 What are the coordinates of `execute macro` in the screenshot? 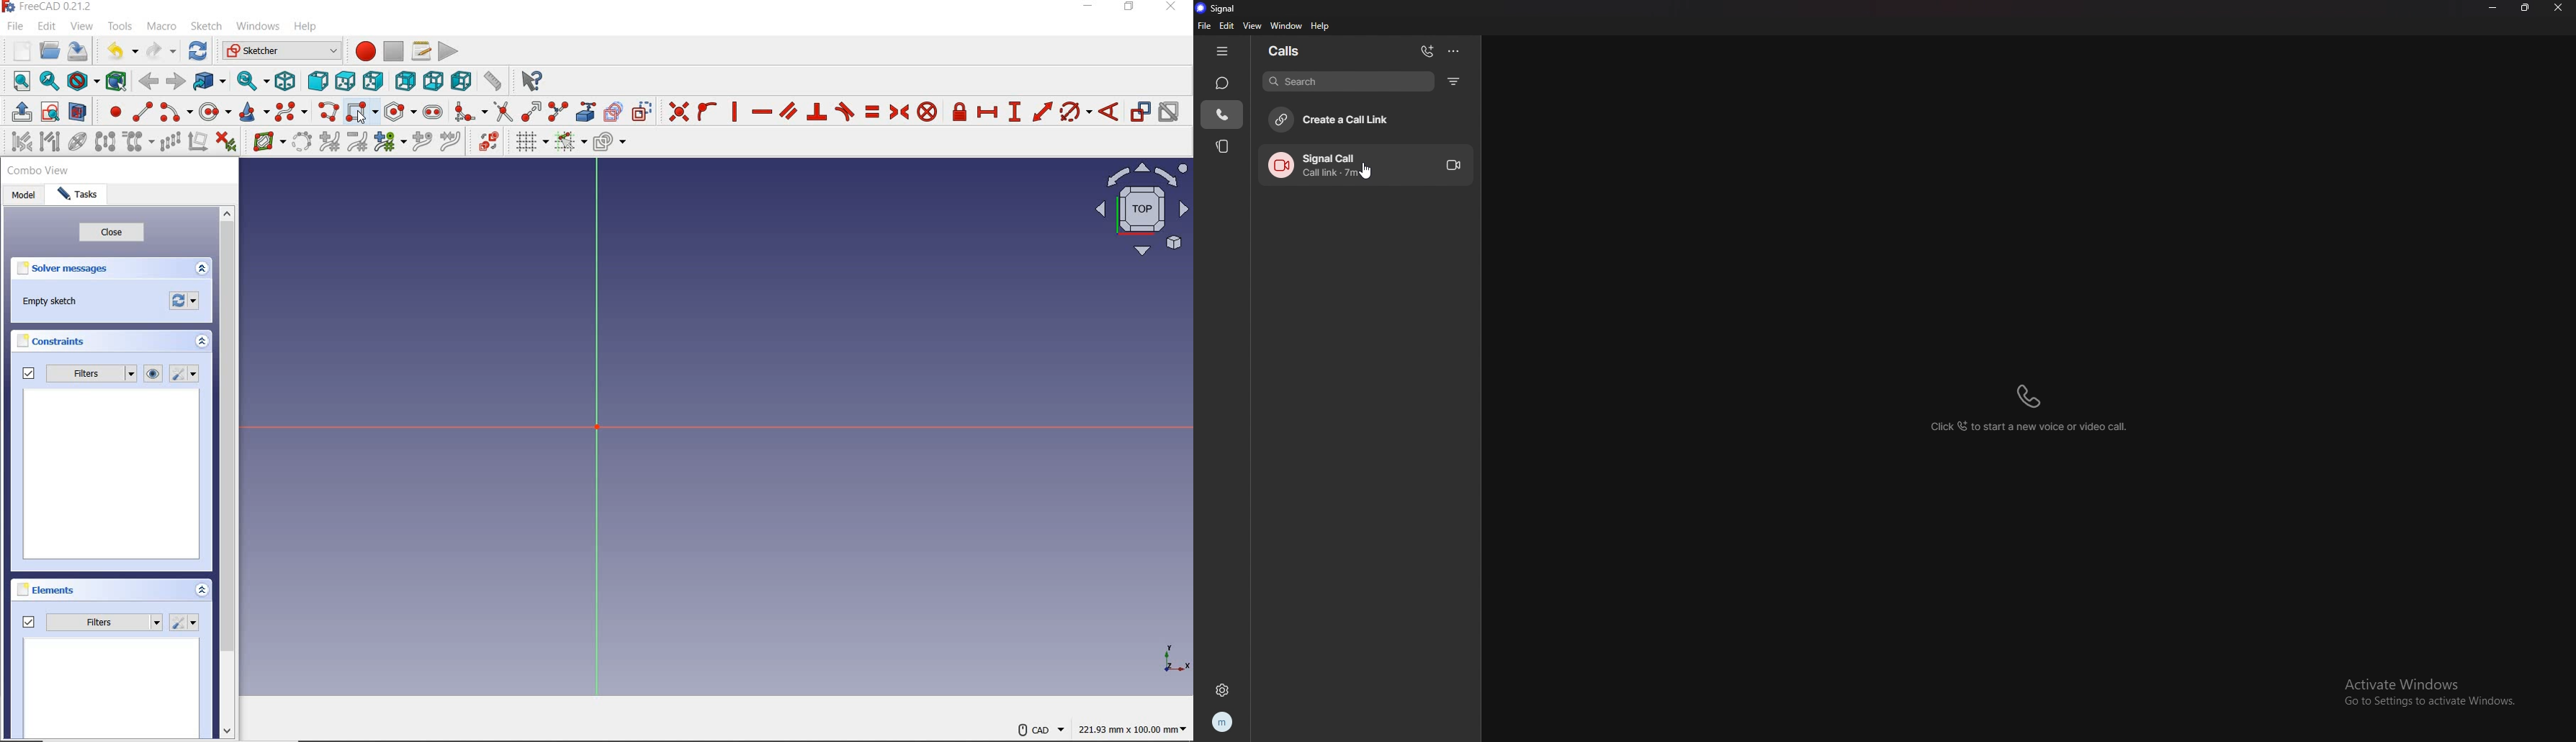 It's located at (448, 51).